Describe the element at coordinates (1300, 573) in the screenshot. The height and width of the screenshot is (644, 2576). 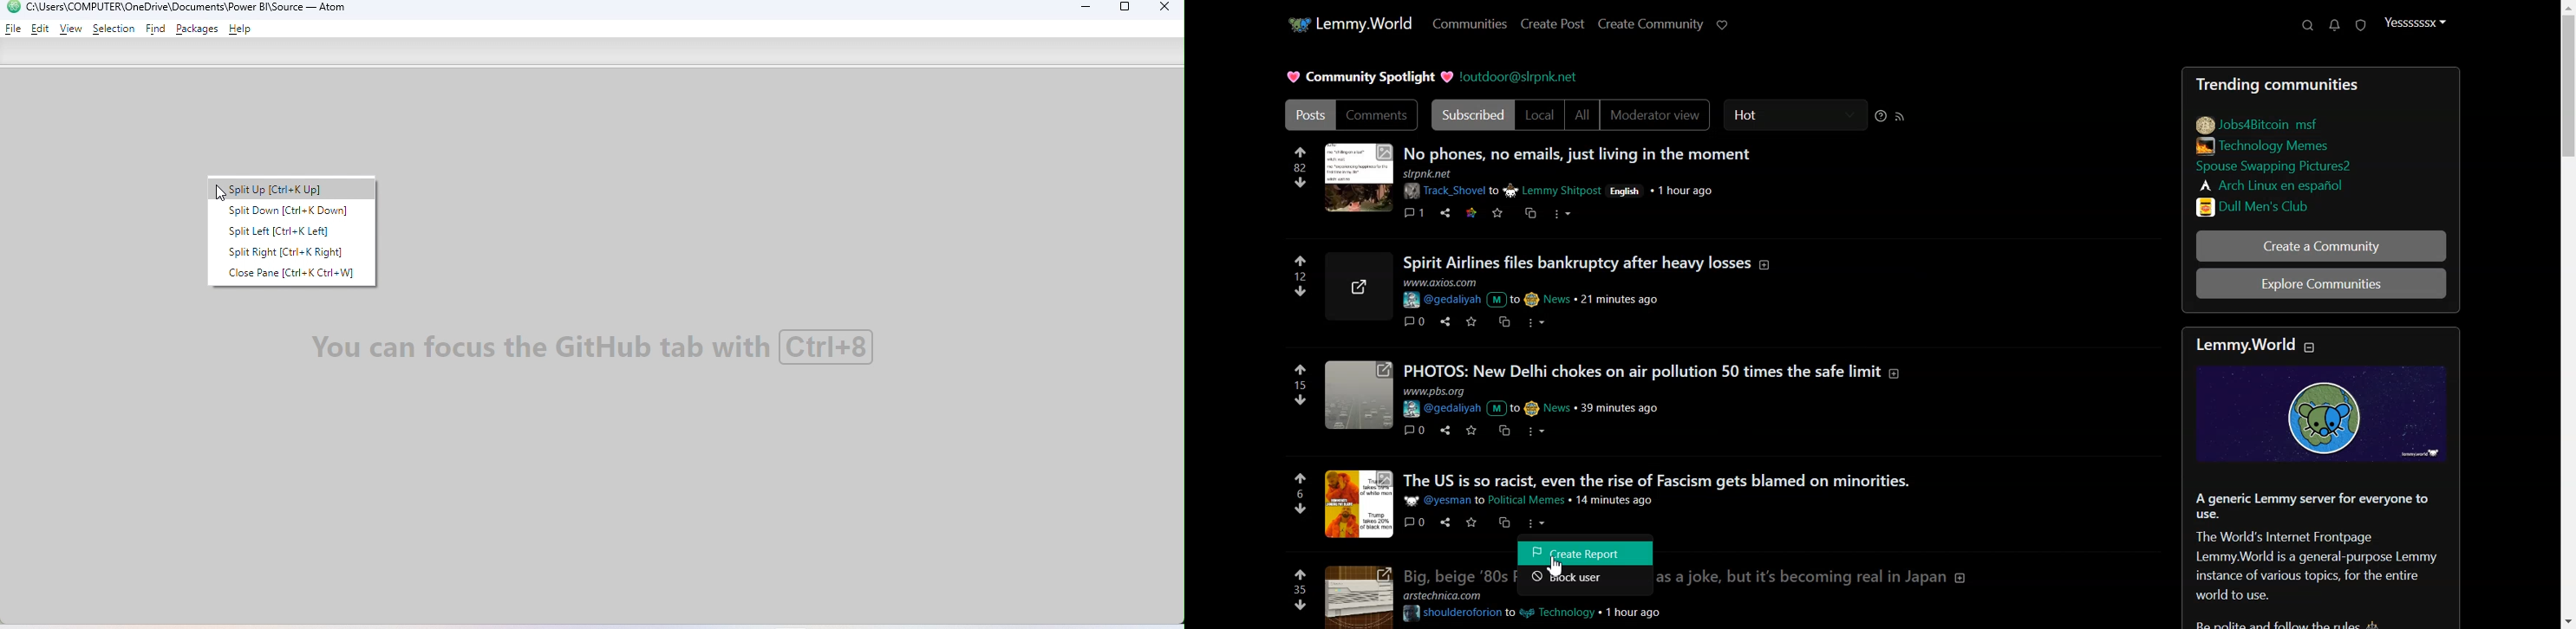
I see `upvote` at that location.